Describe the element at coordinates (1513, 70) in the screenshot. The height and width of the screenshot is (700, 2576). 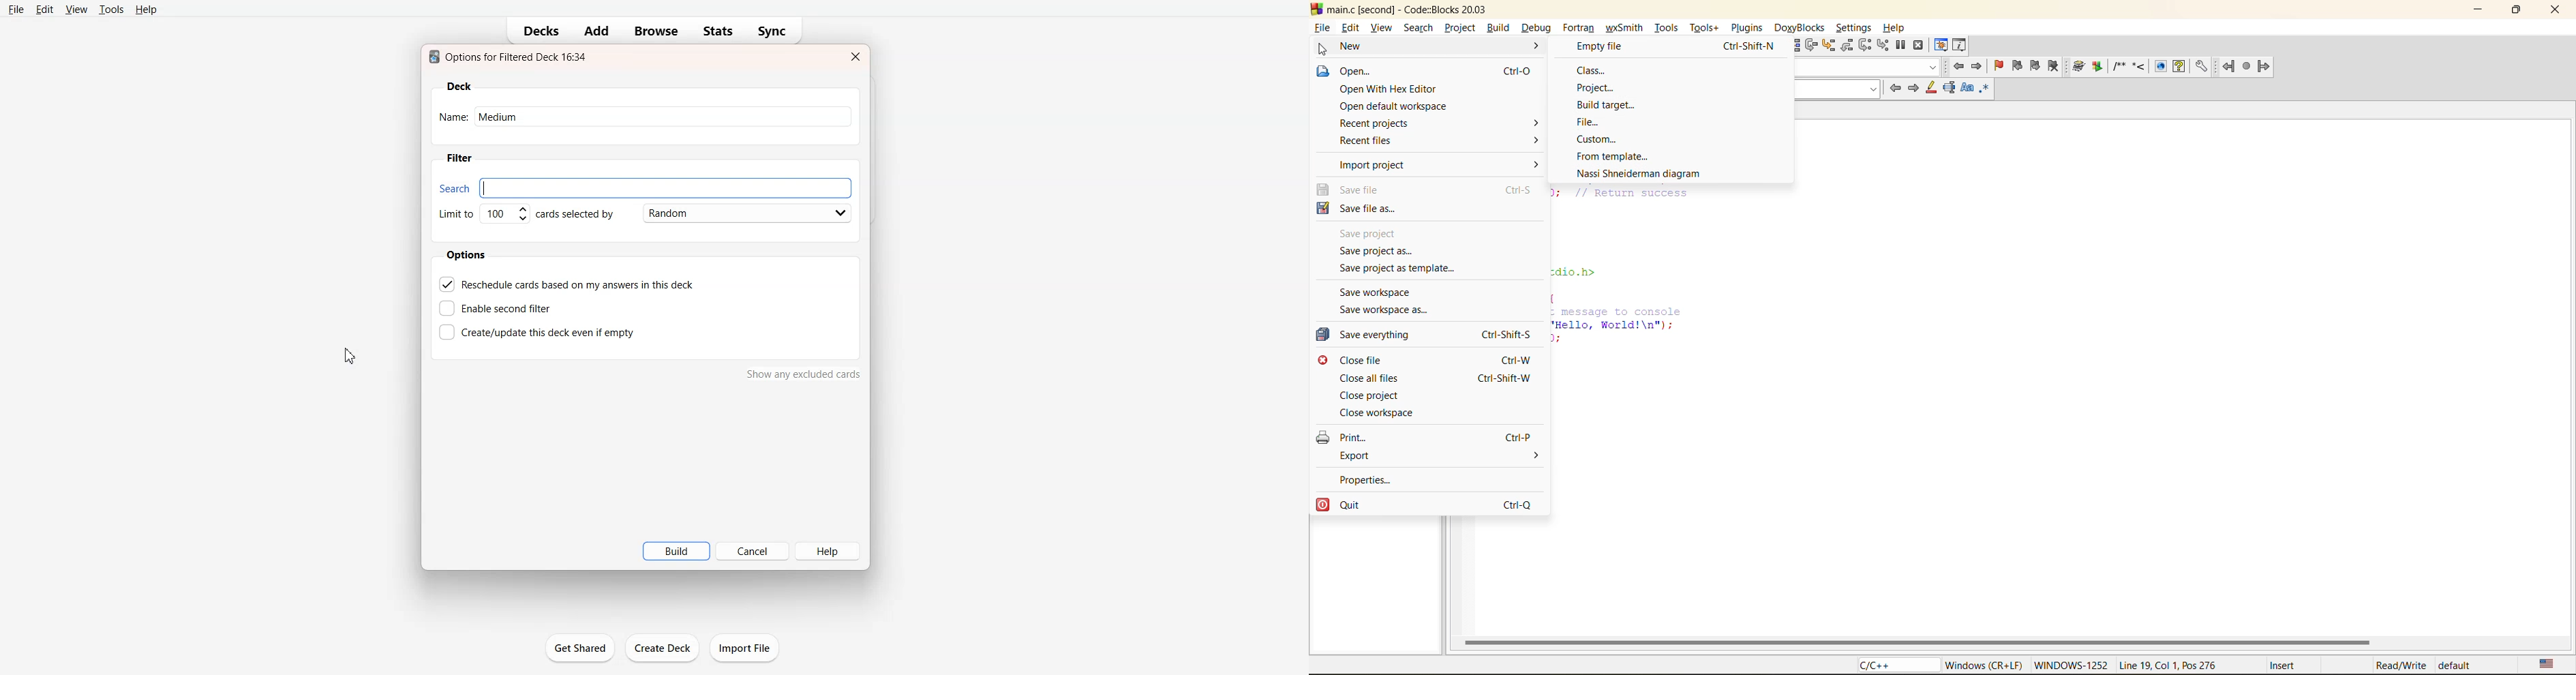
I see `Ctr-O` at that location.